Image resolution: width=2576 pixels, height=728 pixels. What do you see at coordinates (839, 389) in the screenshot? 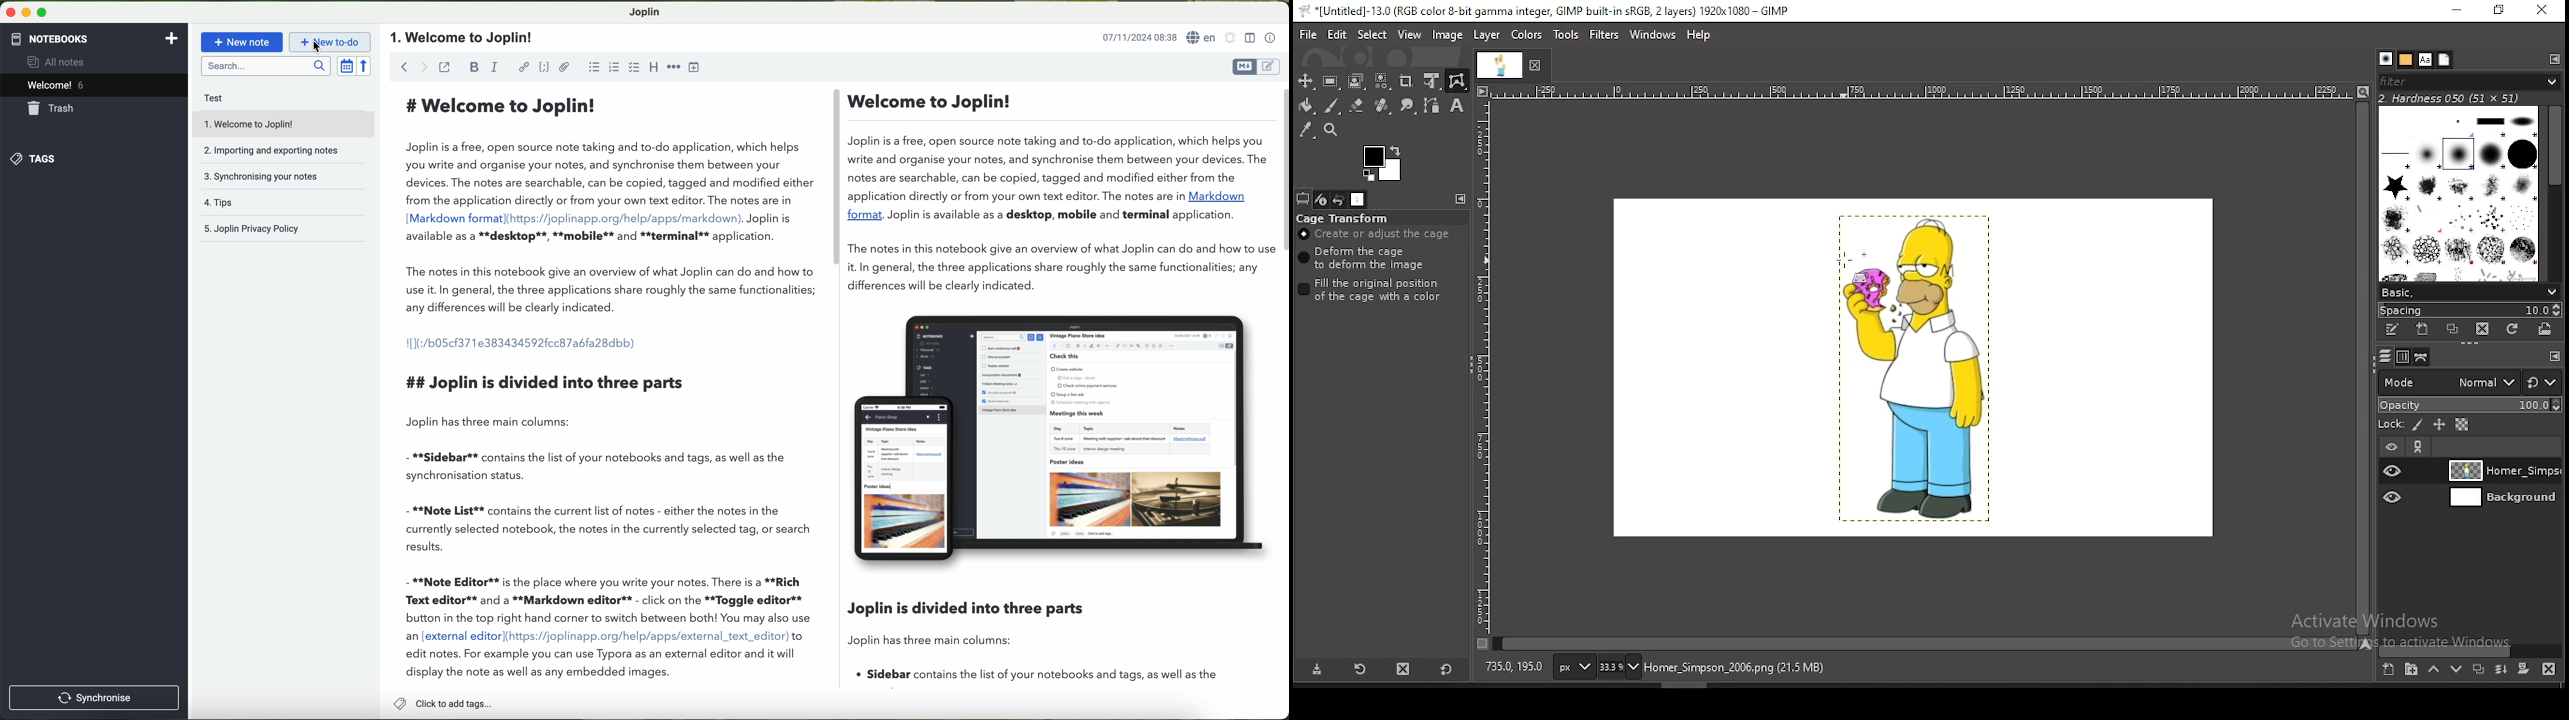
I see `workspace` at bounding box center [839, 389].